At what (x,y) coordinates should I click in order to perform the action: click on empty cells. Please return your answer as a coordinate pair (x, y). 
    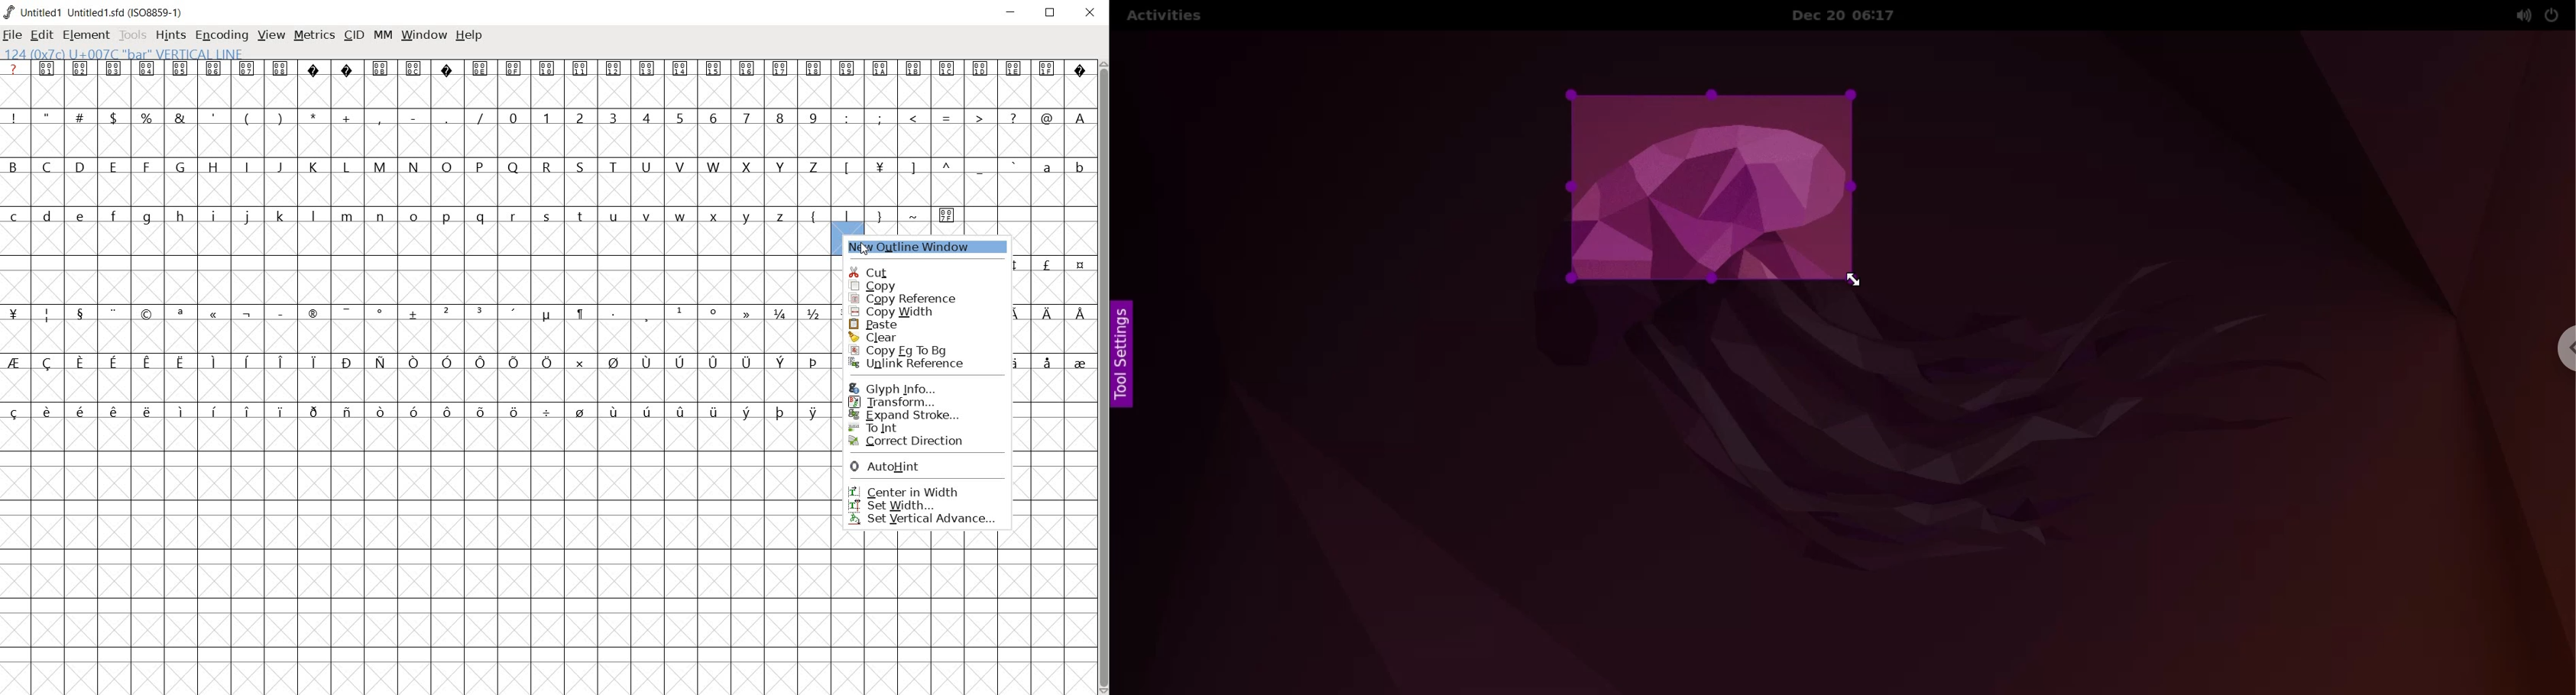
    Looking at the image, I should click on (416, 557).